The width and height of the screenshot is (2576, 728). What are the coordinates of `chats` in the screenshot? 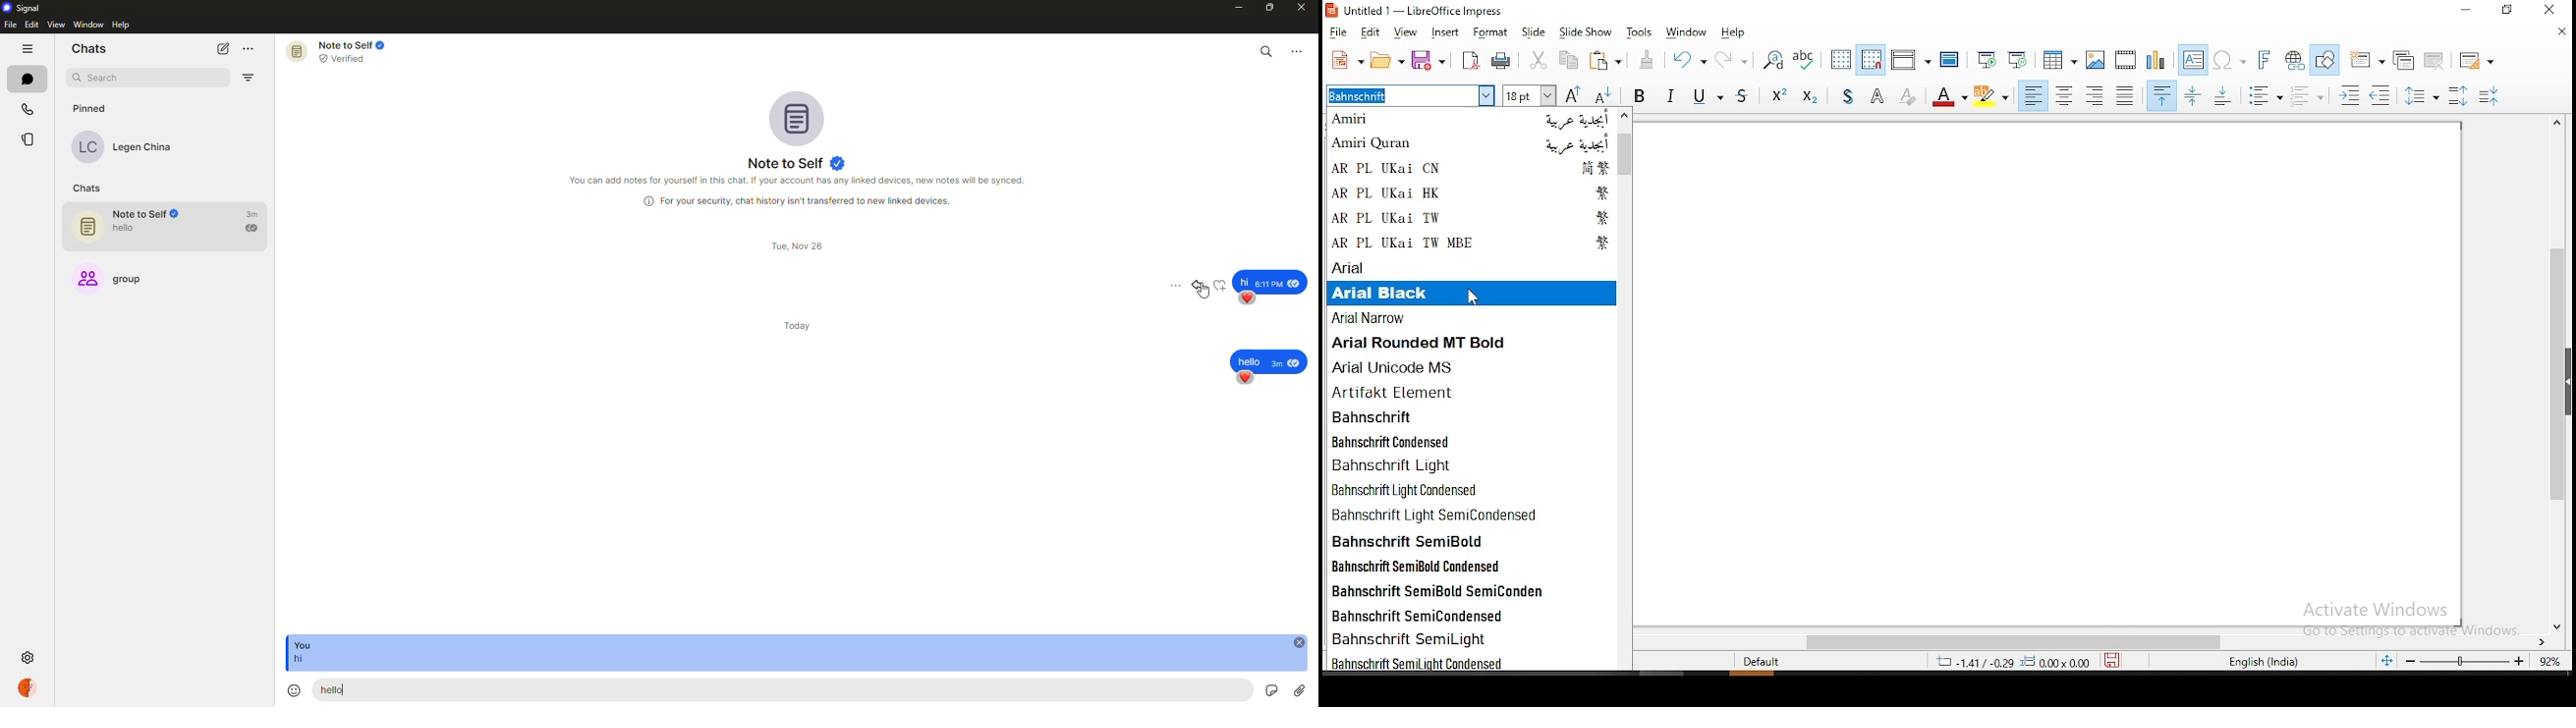 It's located at (91, 48).